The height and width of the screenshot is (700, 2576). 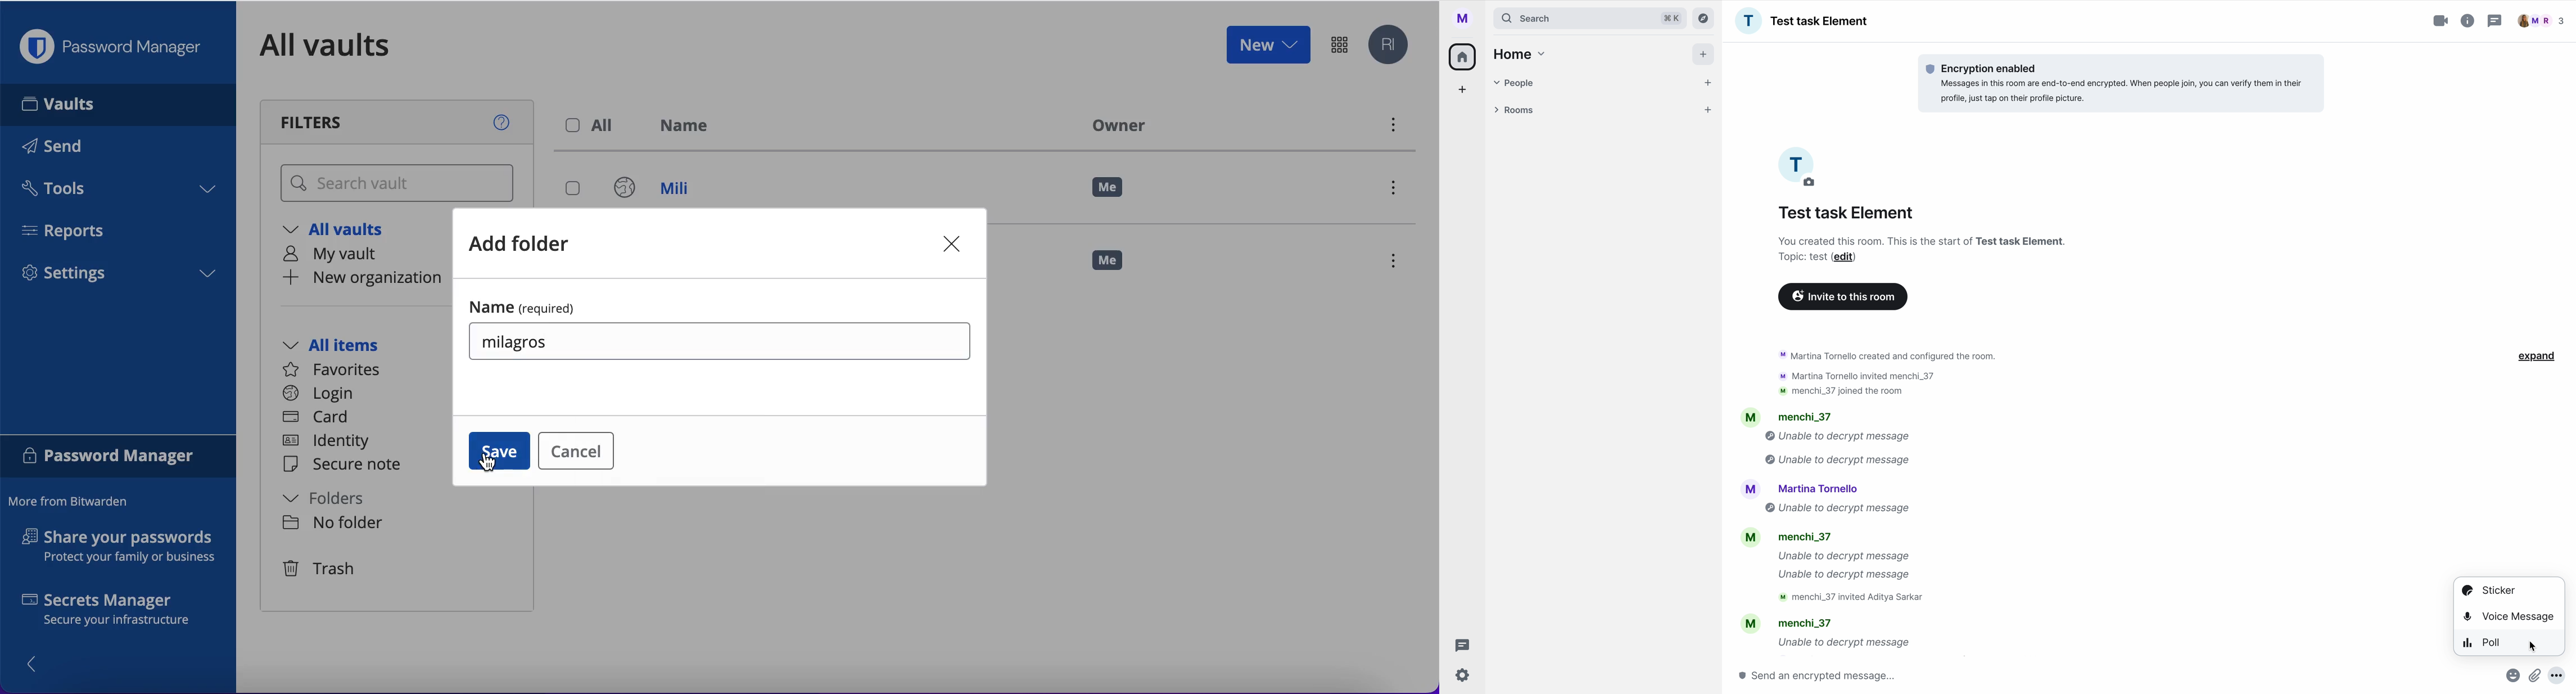 What do you see at coordinates (72, 231) in the screenshot?
I see `reports` at bounding box center [72, 231].